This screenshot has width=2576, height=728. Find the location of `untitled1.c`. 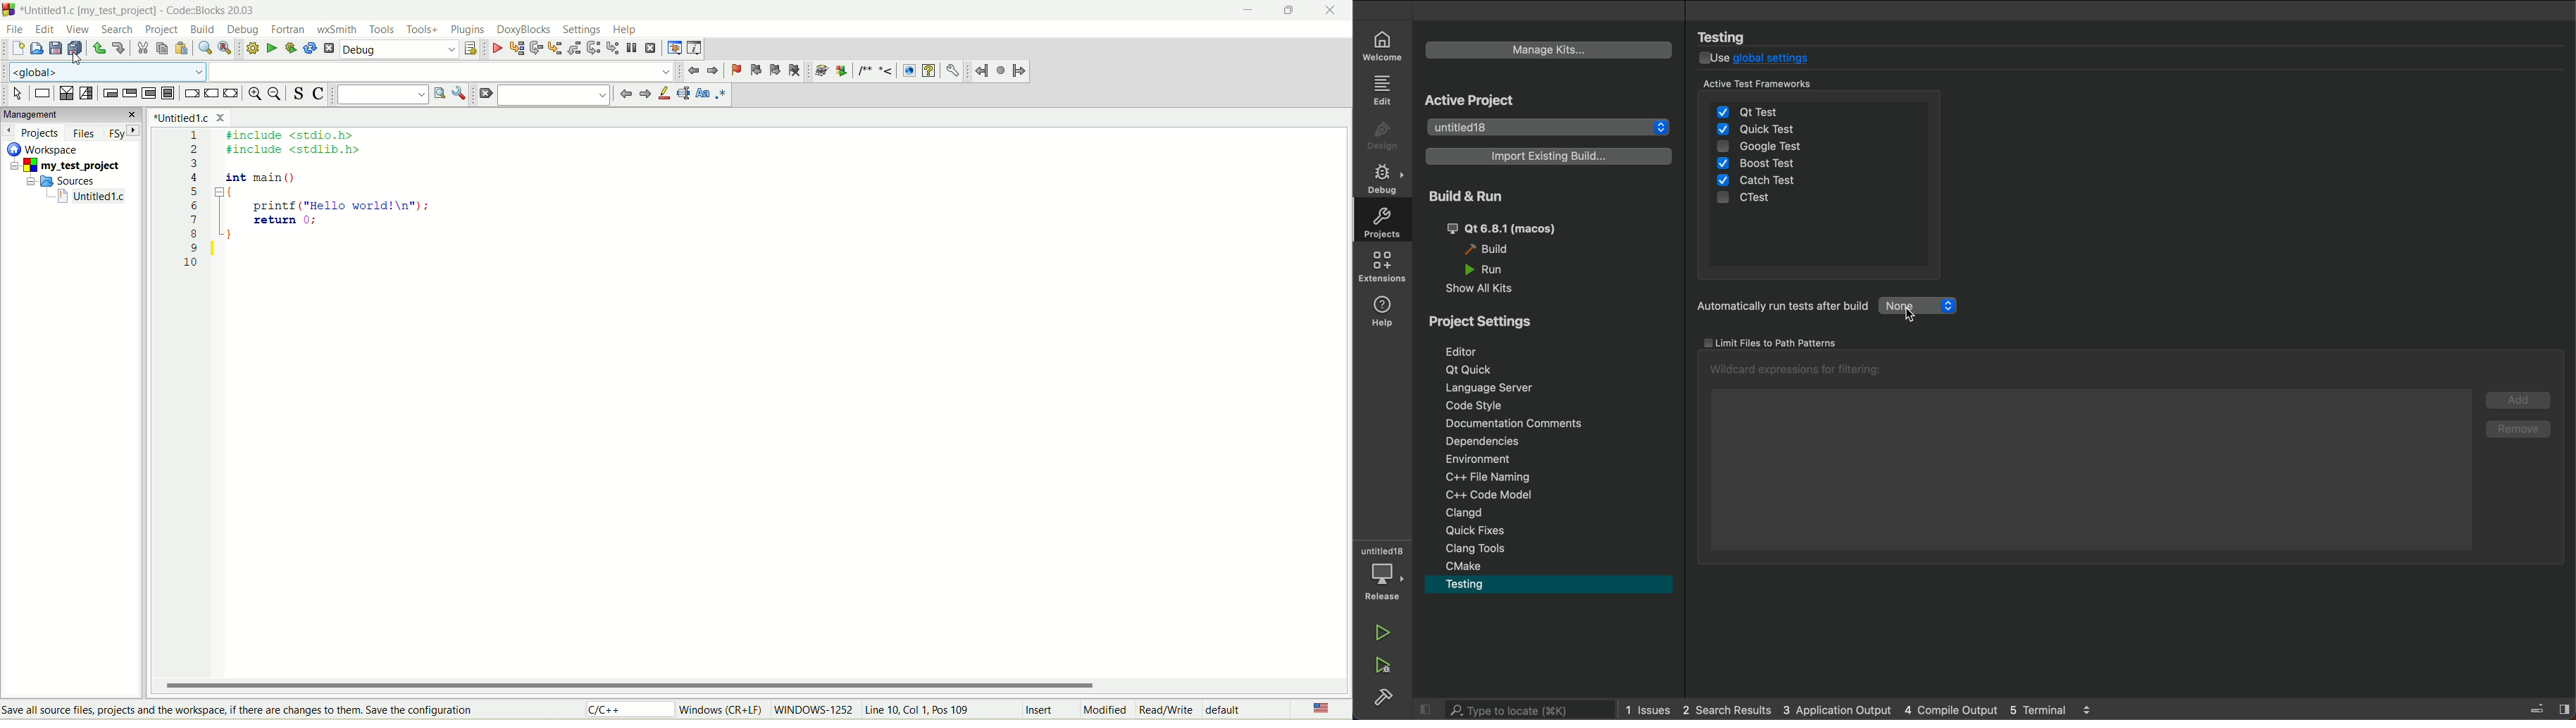

untitled1.c is located at coordinates (91, 198).